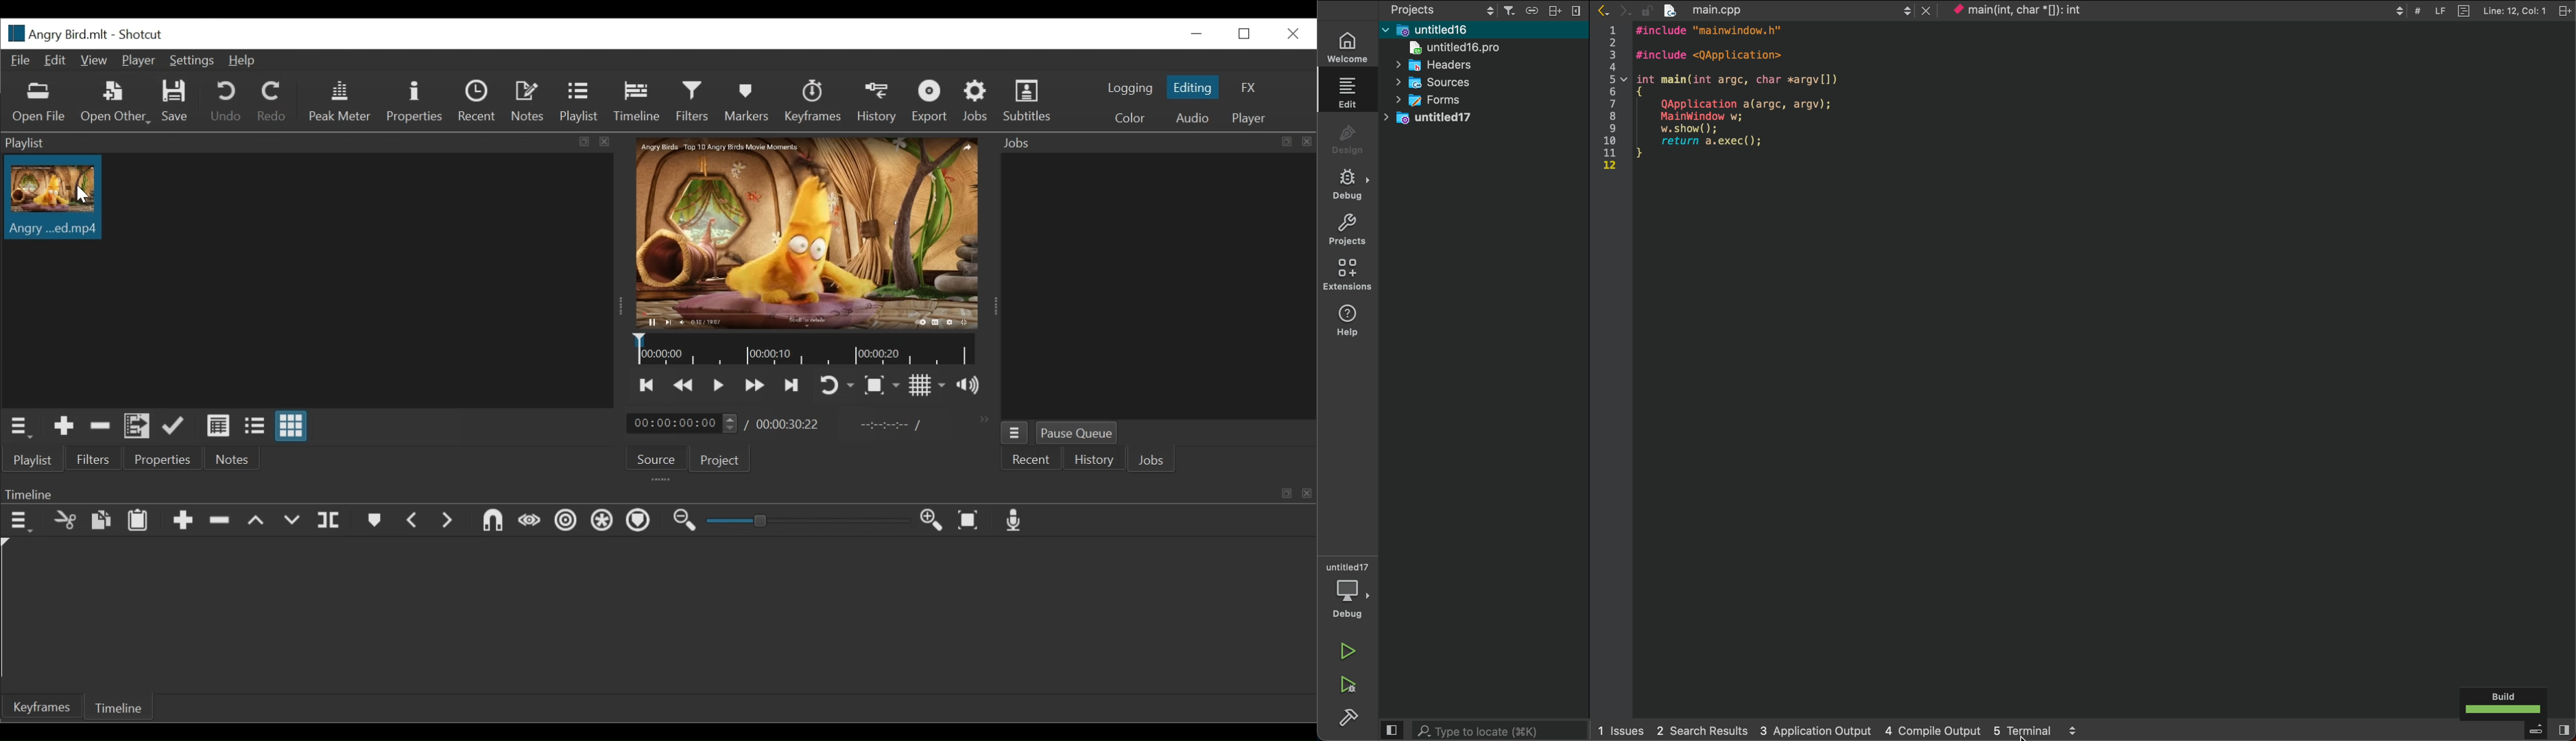  What do you see at coordinates (174, 425) in the screenshot?
I see `Update` at bounding box center [174, 425].